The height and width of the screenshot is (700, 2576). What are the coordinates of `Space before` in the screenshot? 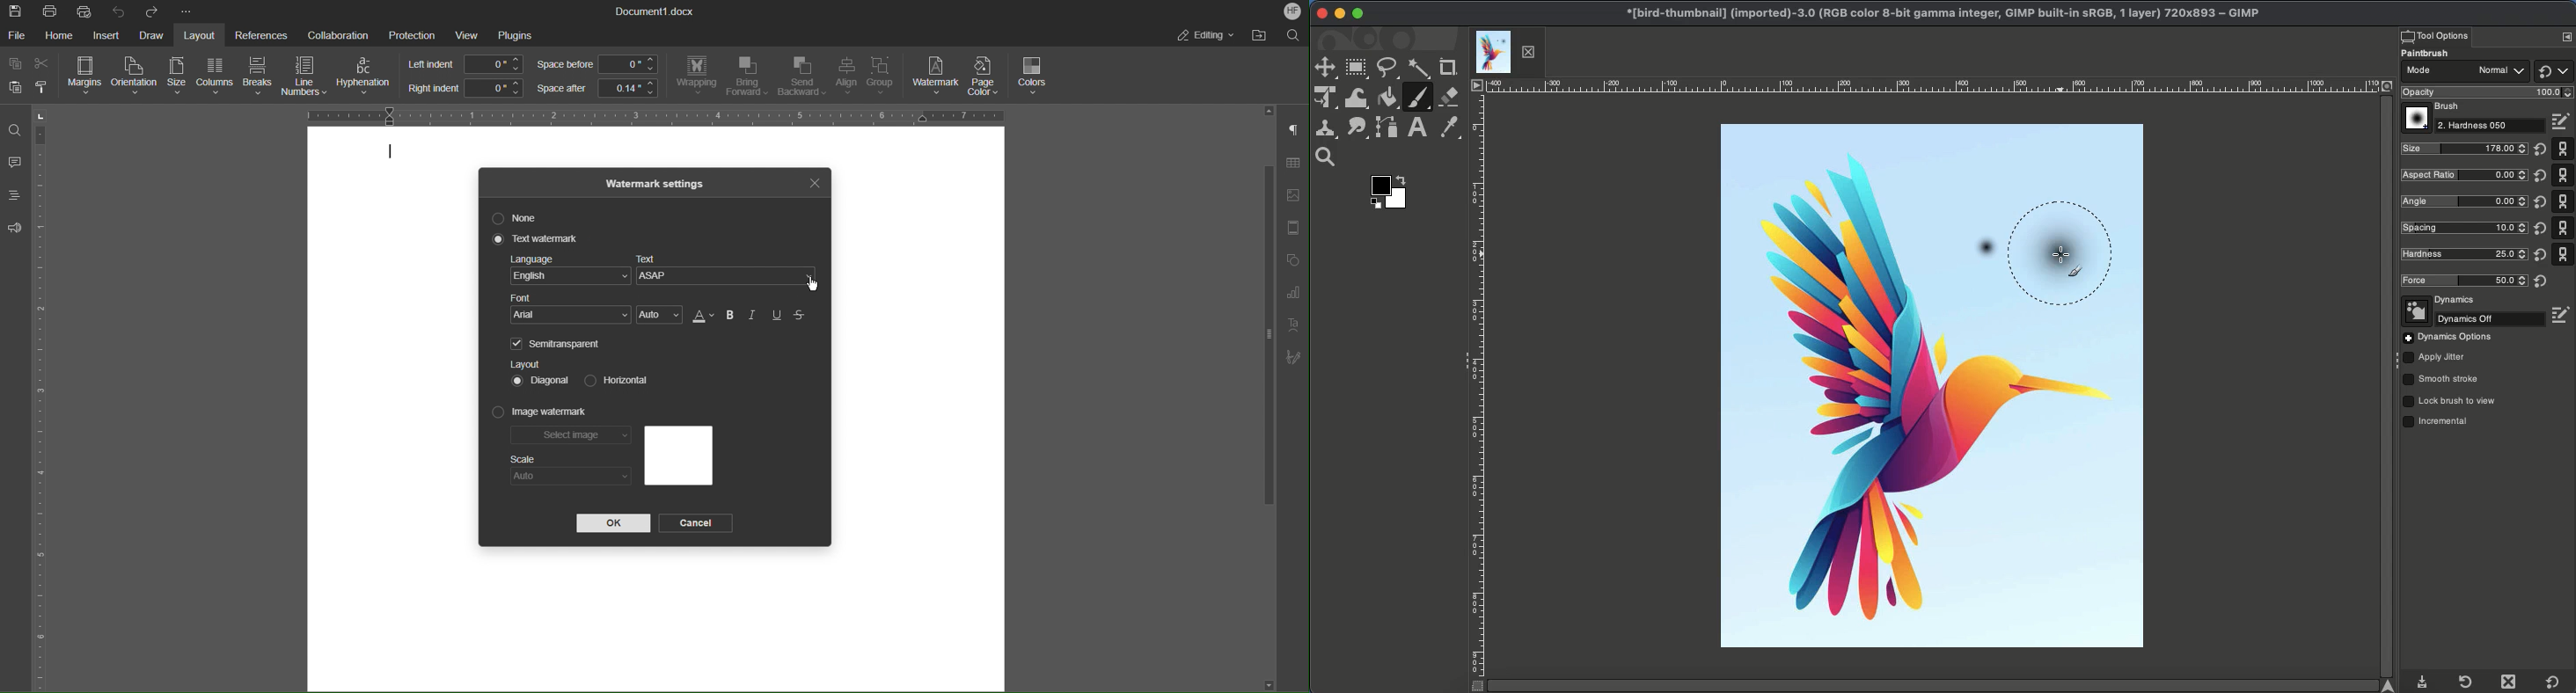 It's located at (597, 65).